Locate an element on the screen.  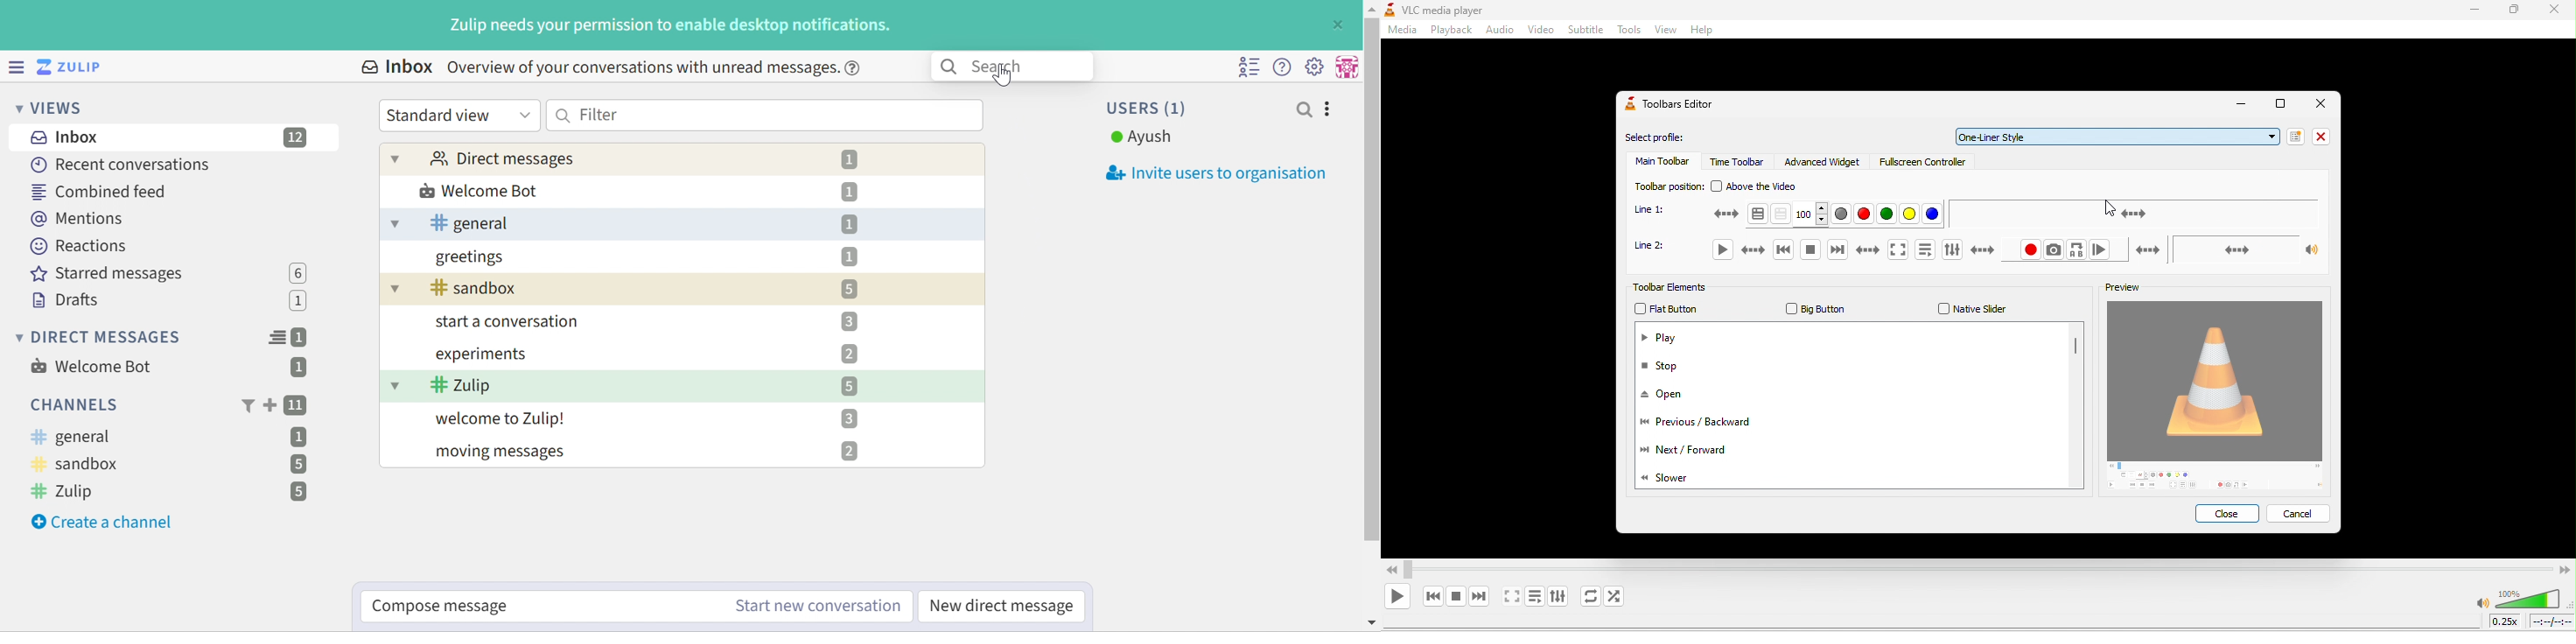
New direct message is located at coordinates (1002, 606).